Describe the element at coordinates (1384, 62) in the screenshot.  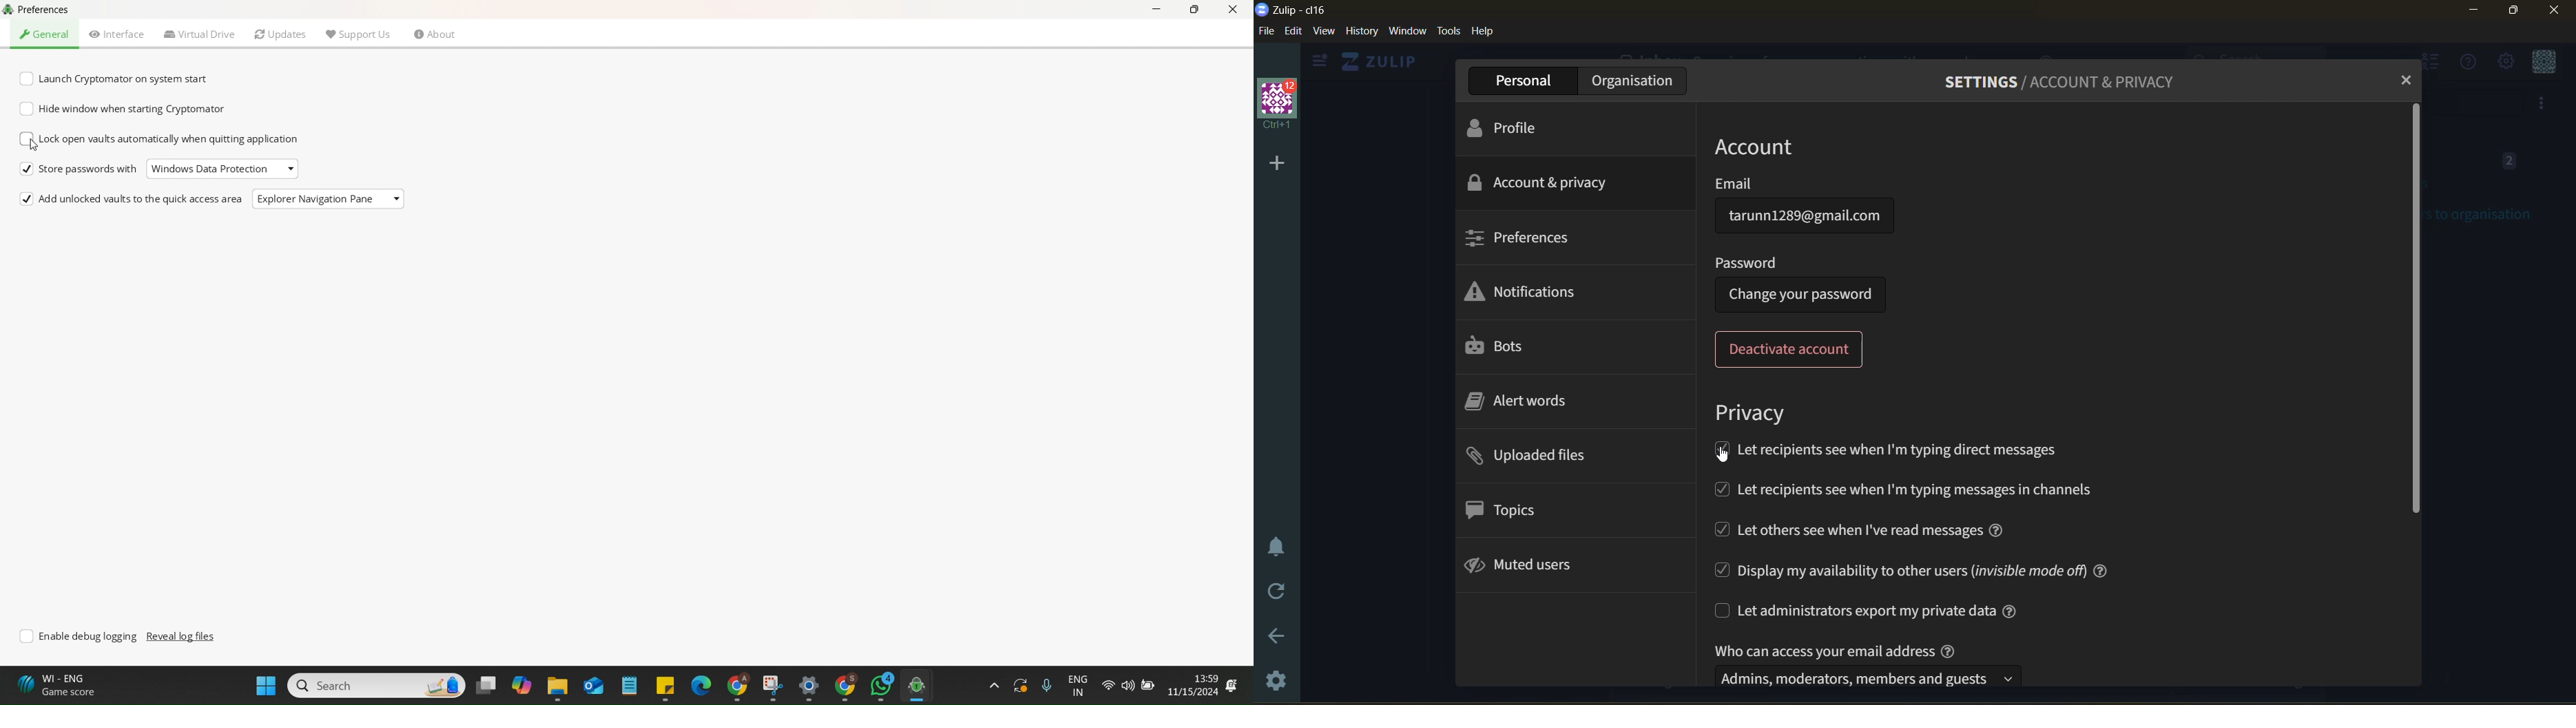
I see `ZULIP` at that location.